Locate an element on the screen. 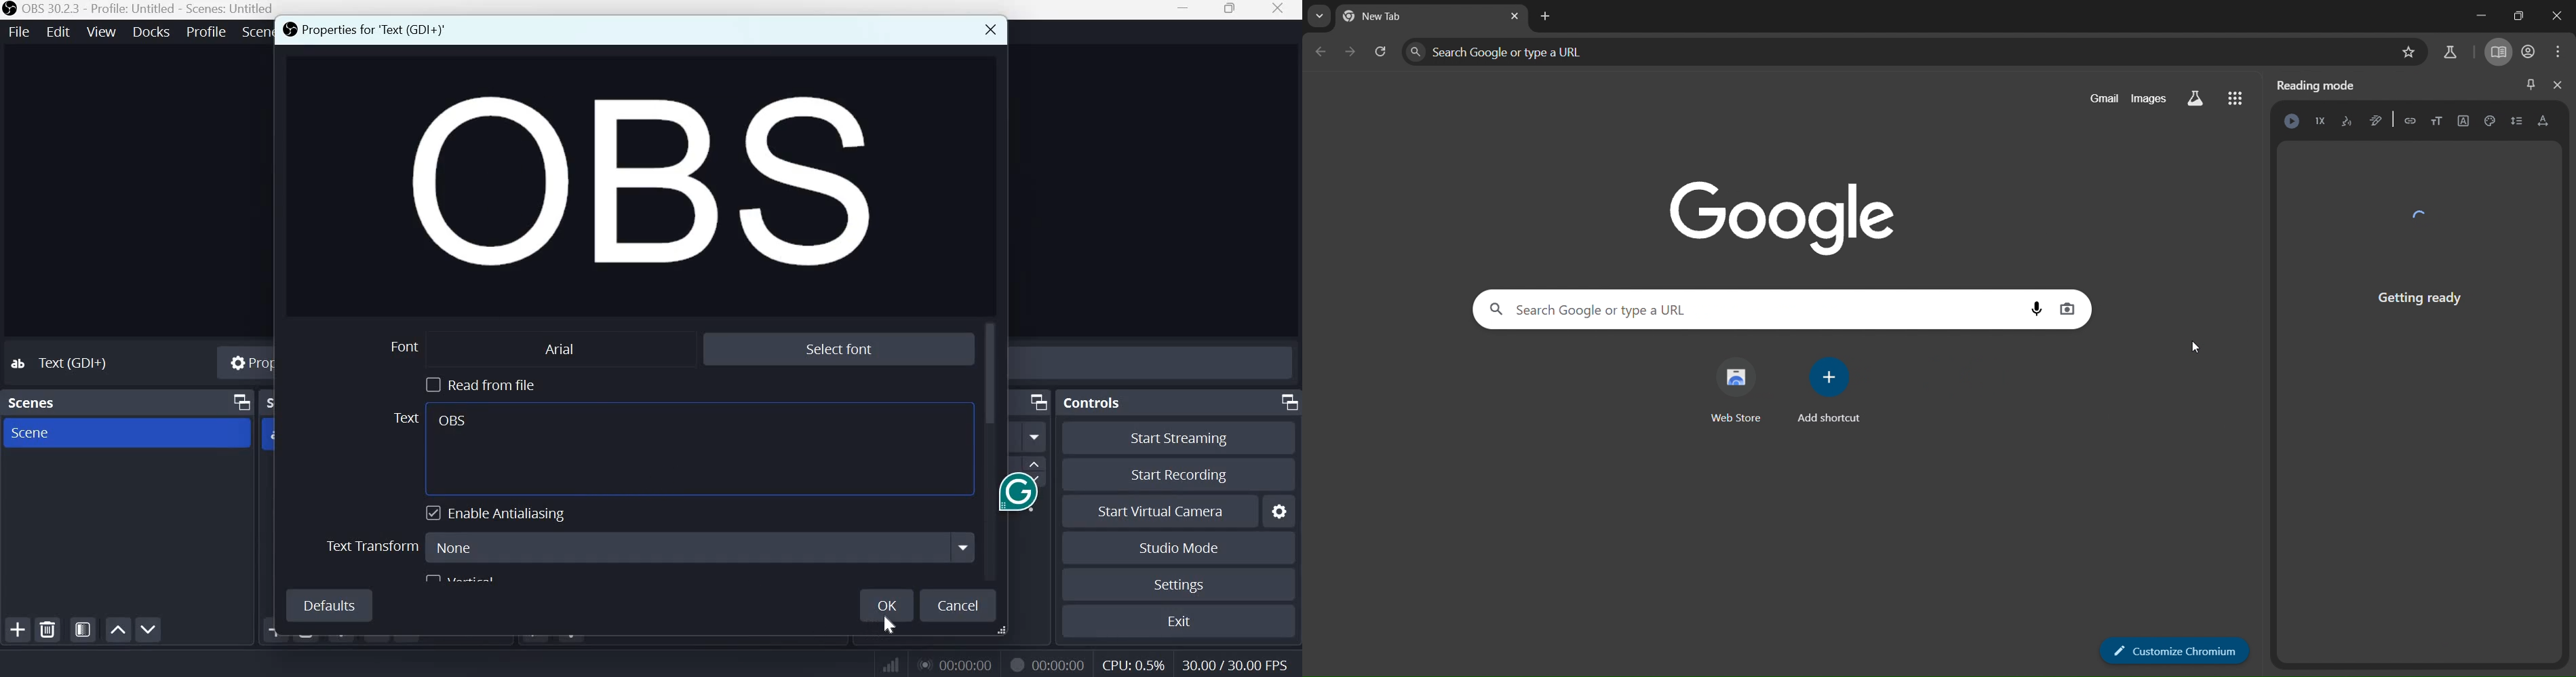 This screenshot has height=700, width=2576. Connection Status Indicator is located at coordinates (892, 663).